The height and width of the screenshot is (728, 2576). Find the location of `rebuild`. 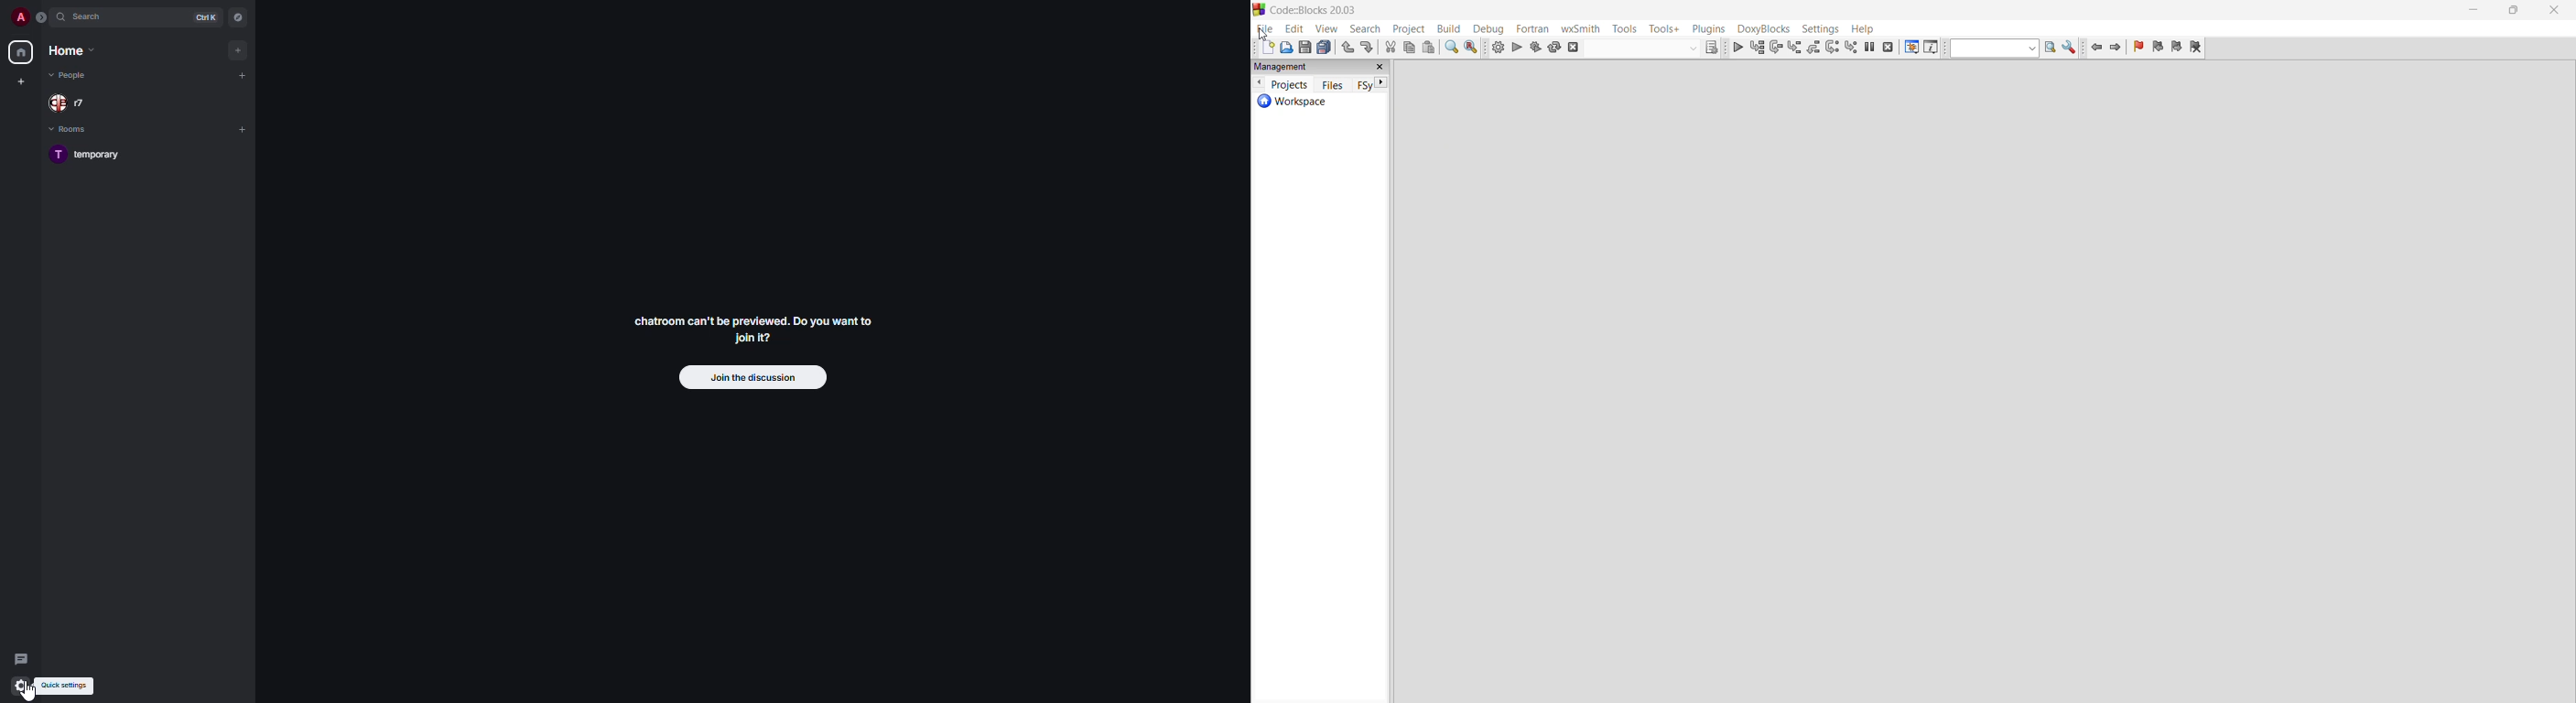

rebuild is located at coordinates (1555, 49).